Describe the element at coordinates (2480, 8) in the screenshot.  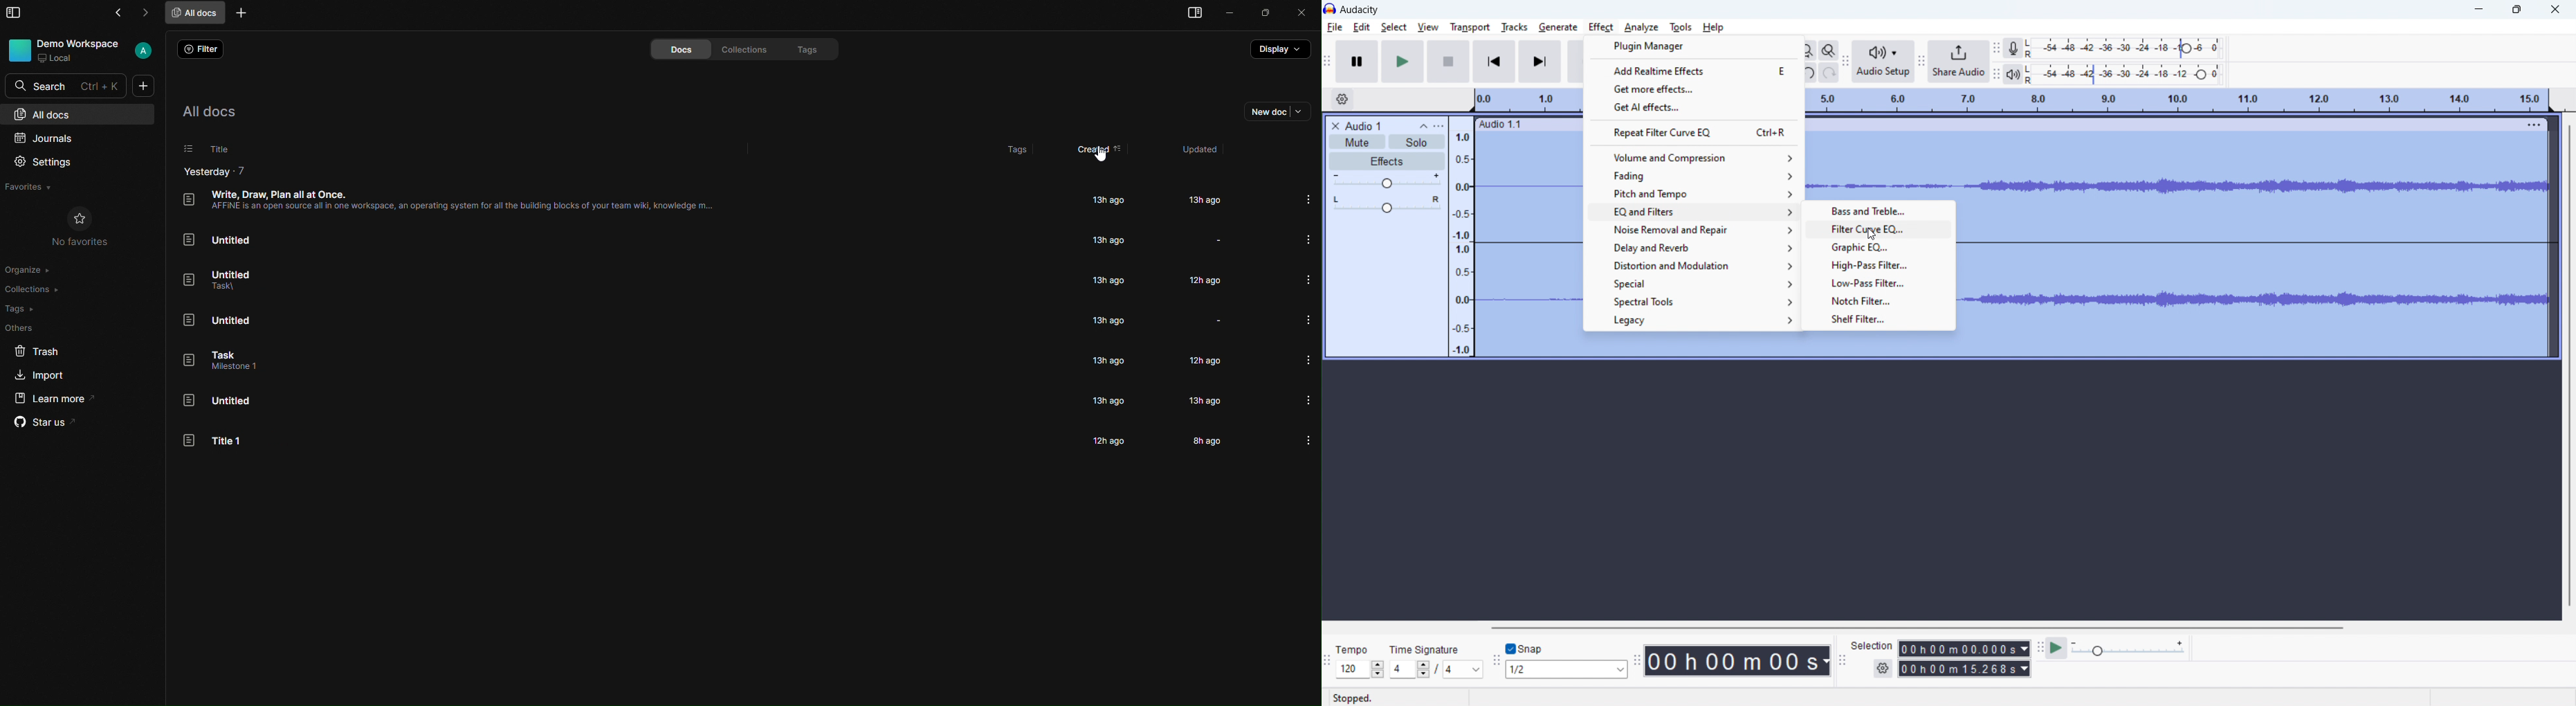
I see `minimize` at that location.